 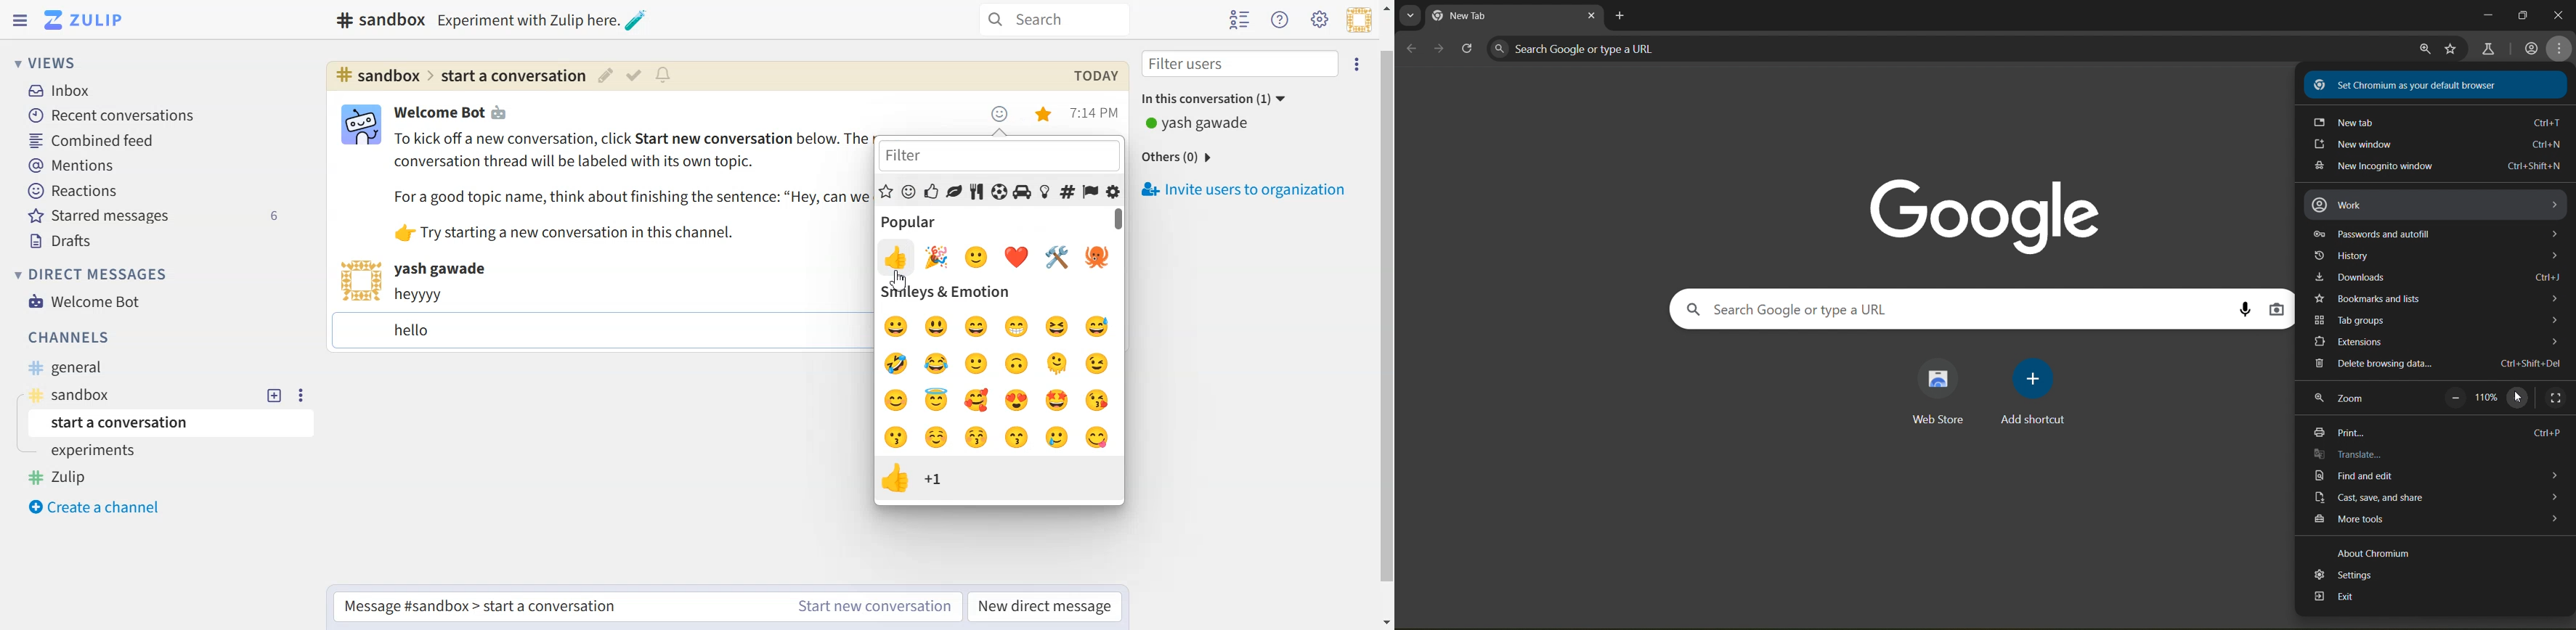 What do you see at coordinates (981, 437) in the screenshot?
I see `kiss with blush` at bounding box center [981, 437].